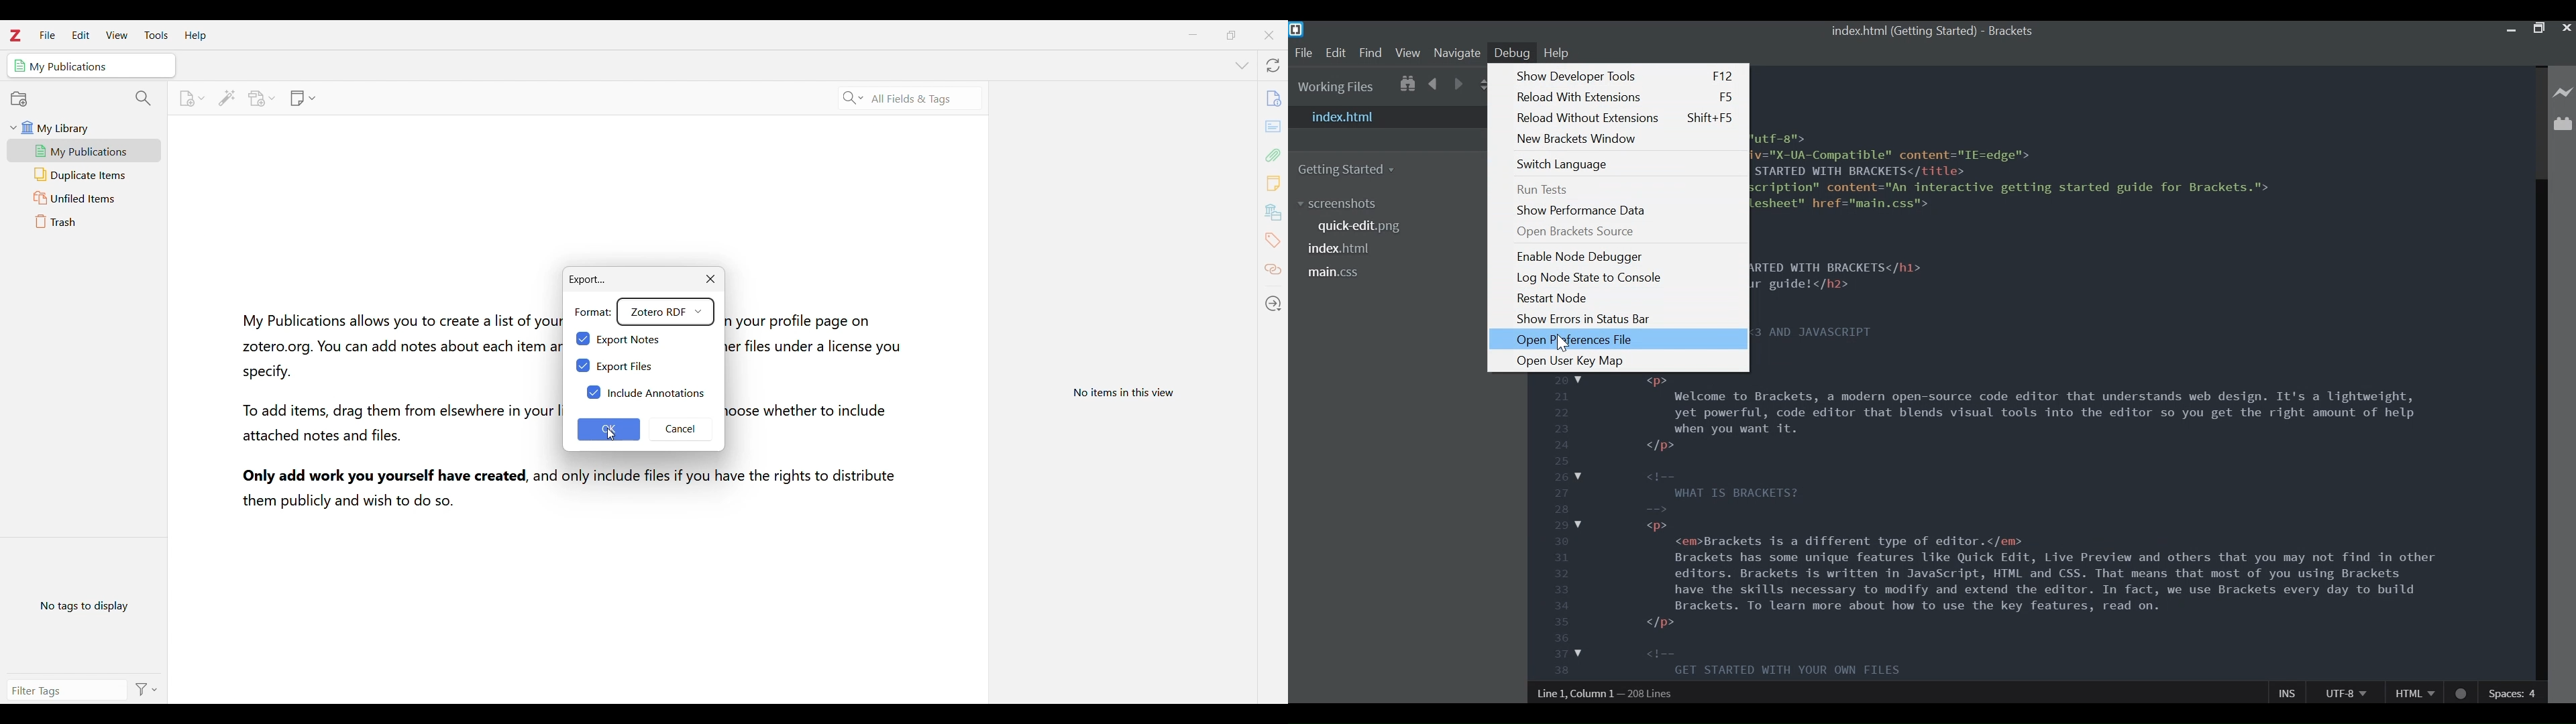  Describe the element at coordinates (15, 36) in the screenshot. I see `Software logo` at that location.